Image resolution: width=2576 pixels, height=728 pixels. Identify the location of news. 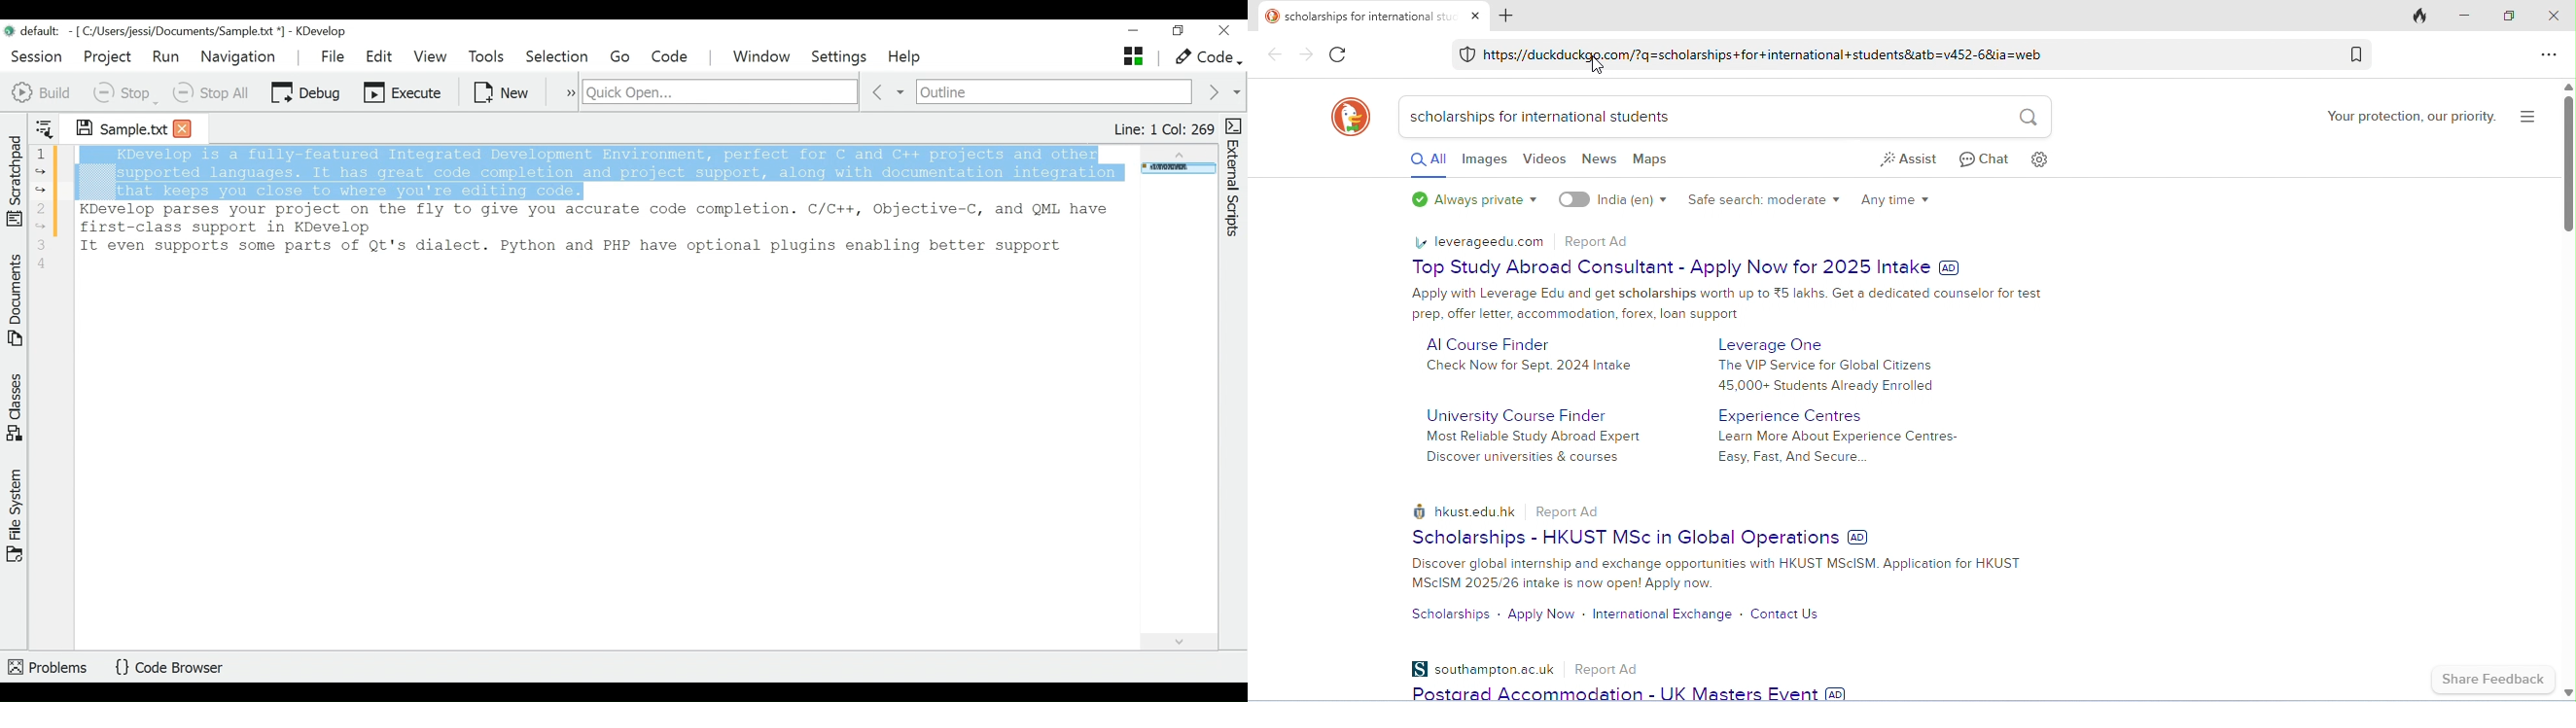
(1599, 160).